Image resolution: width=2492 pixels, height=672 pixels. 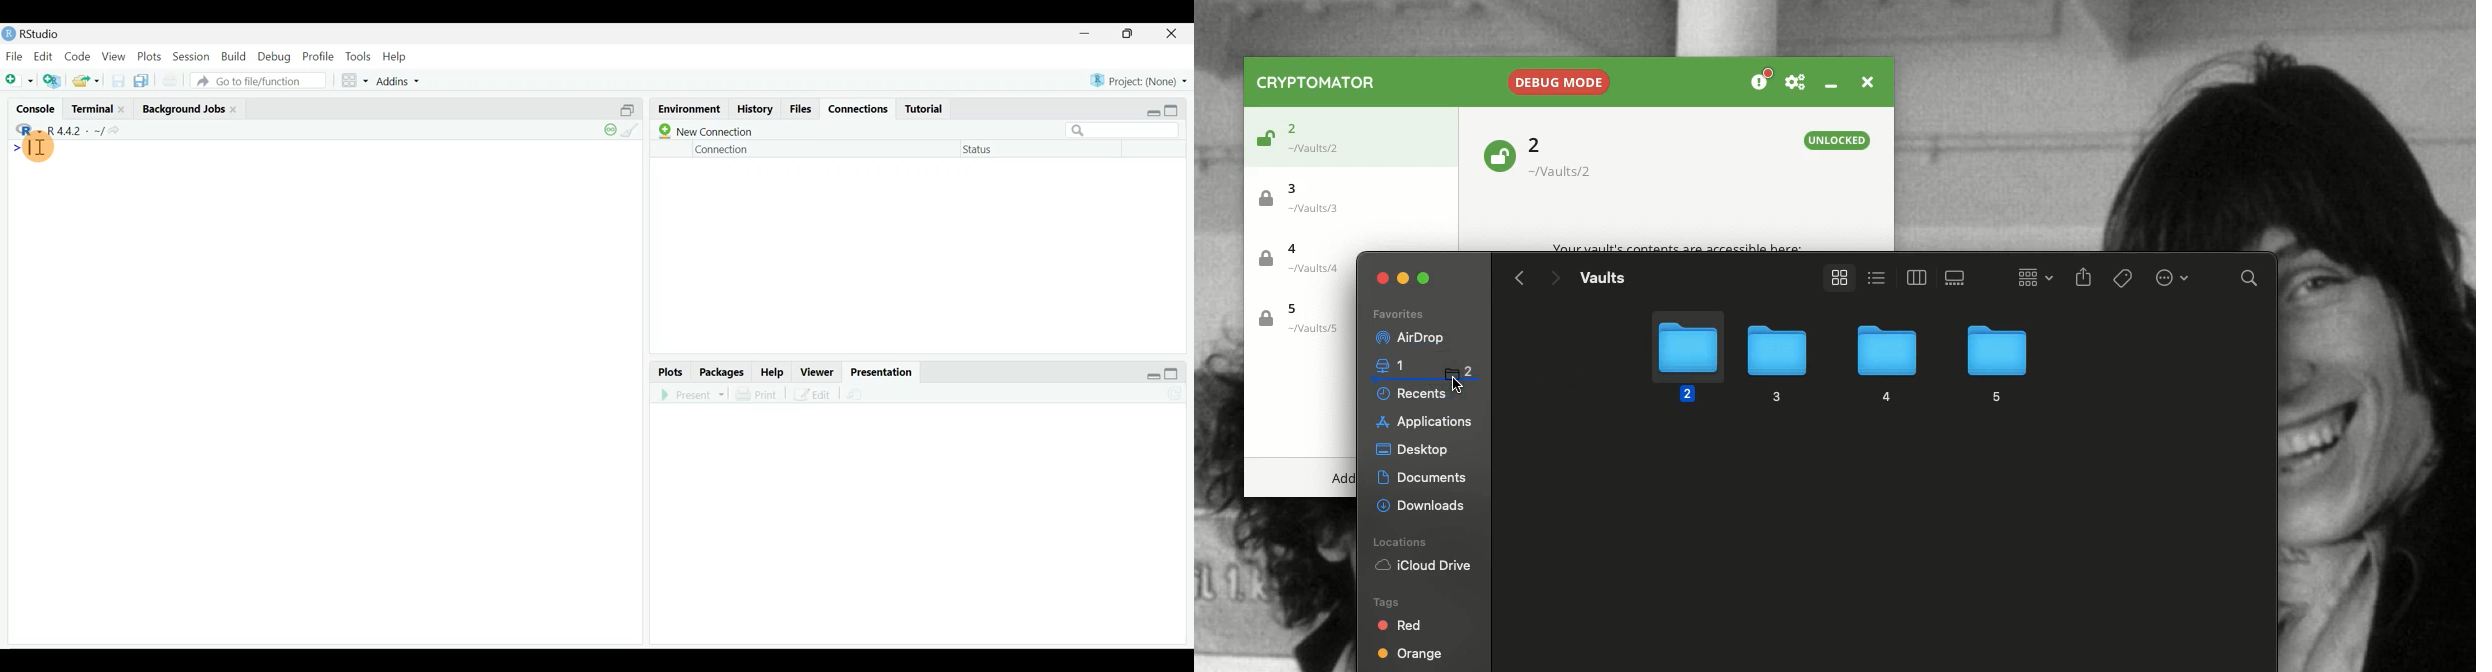 What do you see at coordinates (396, 54) in the screenshot?
I see `Help` at bounding box center [396, 54].